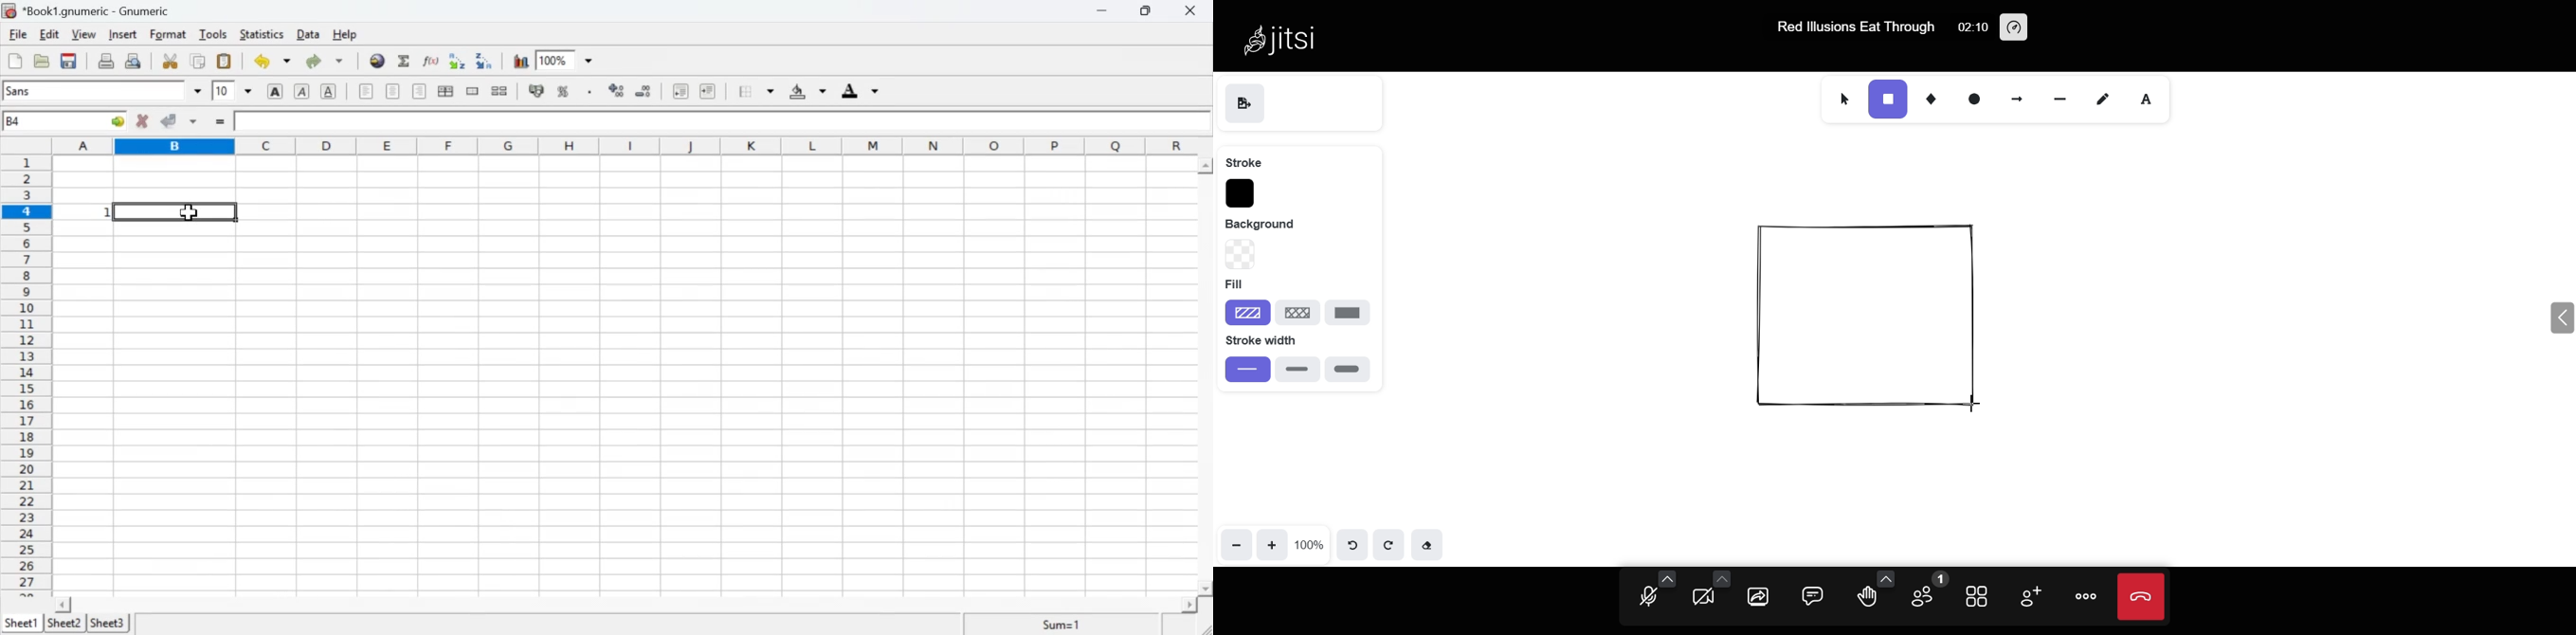 This screenshot has width=2576, height=644. Describe the element at coordinates (1972, 26) in the screenshot. I see `02:10` at that location.